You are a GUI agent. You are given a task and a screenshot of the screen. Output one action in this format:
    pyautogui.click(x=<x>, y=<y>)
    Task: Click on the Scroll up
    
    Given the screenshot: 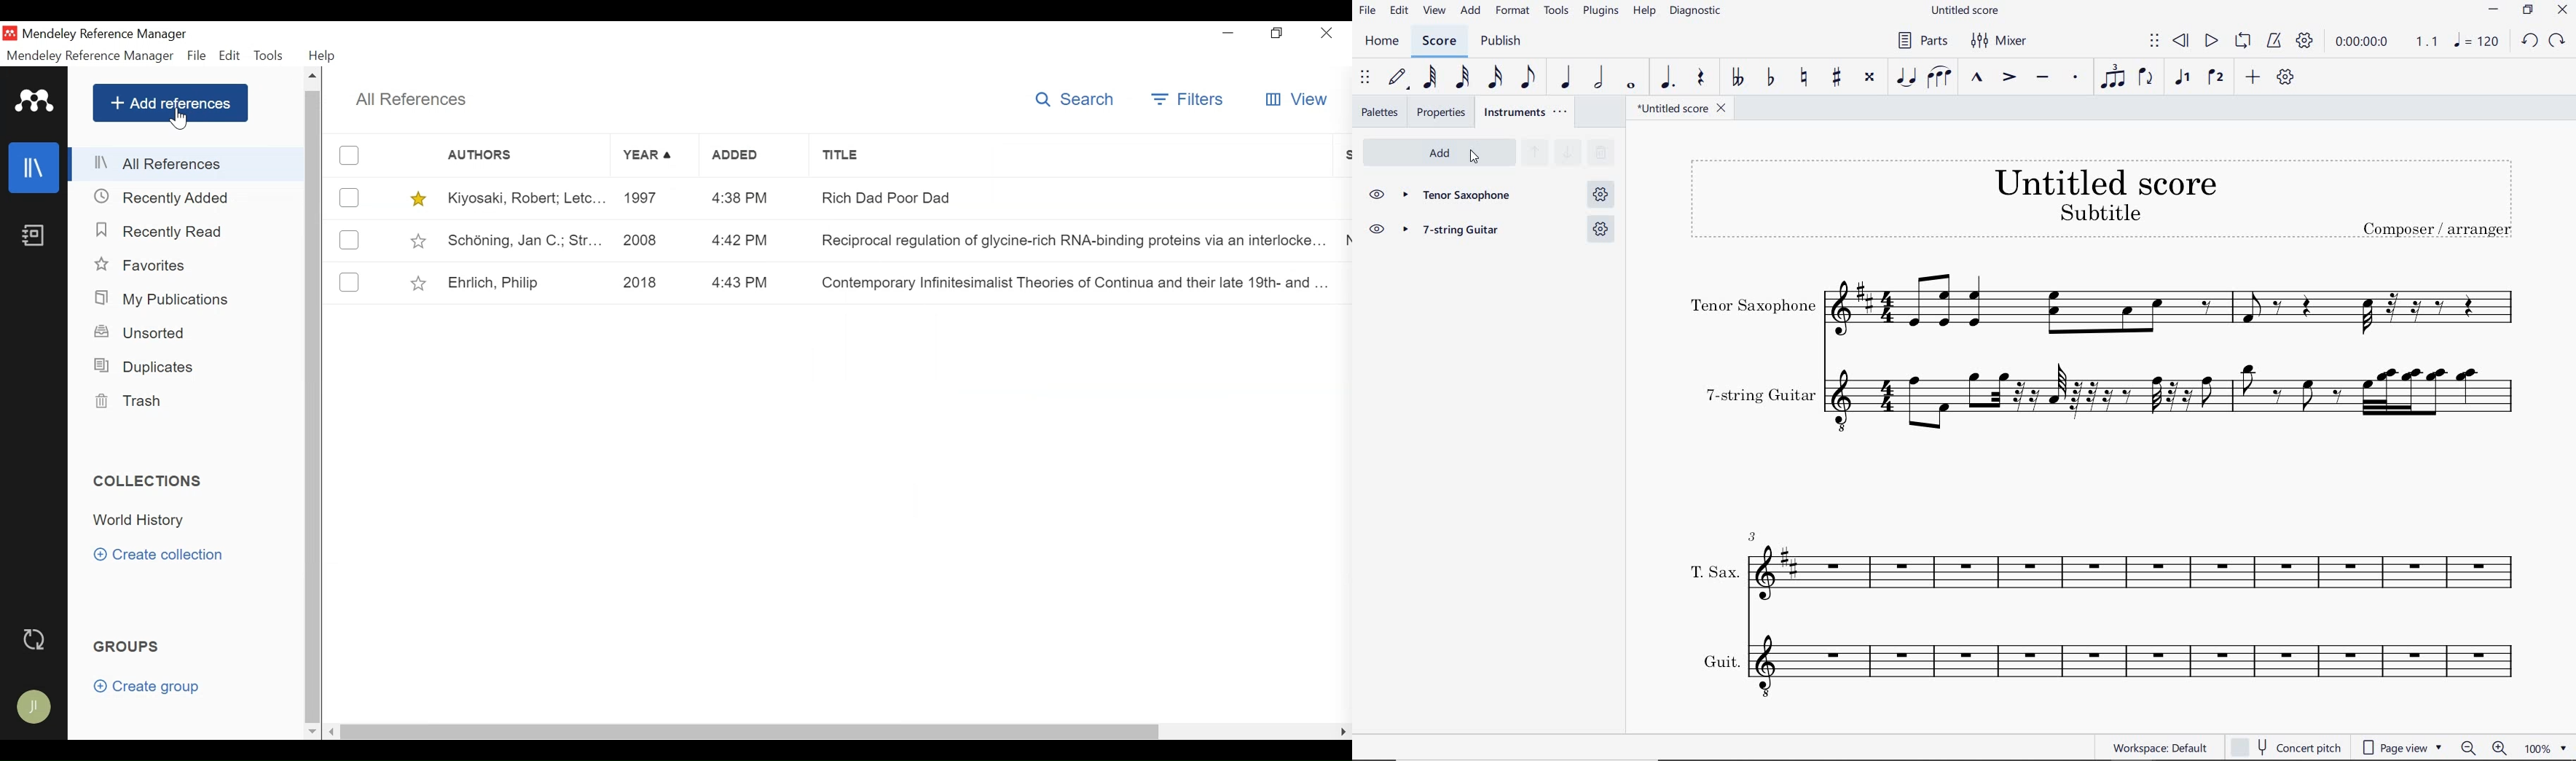 What is the action you would take?
    pyautogui.click(x=312, y=78)
    